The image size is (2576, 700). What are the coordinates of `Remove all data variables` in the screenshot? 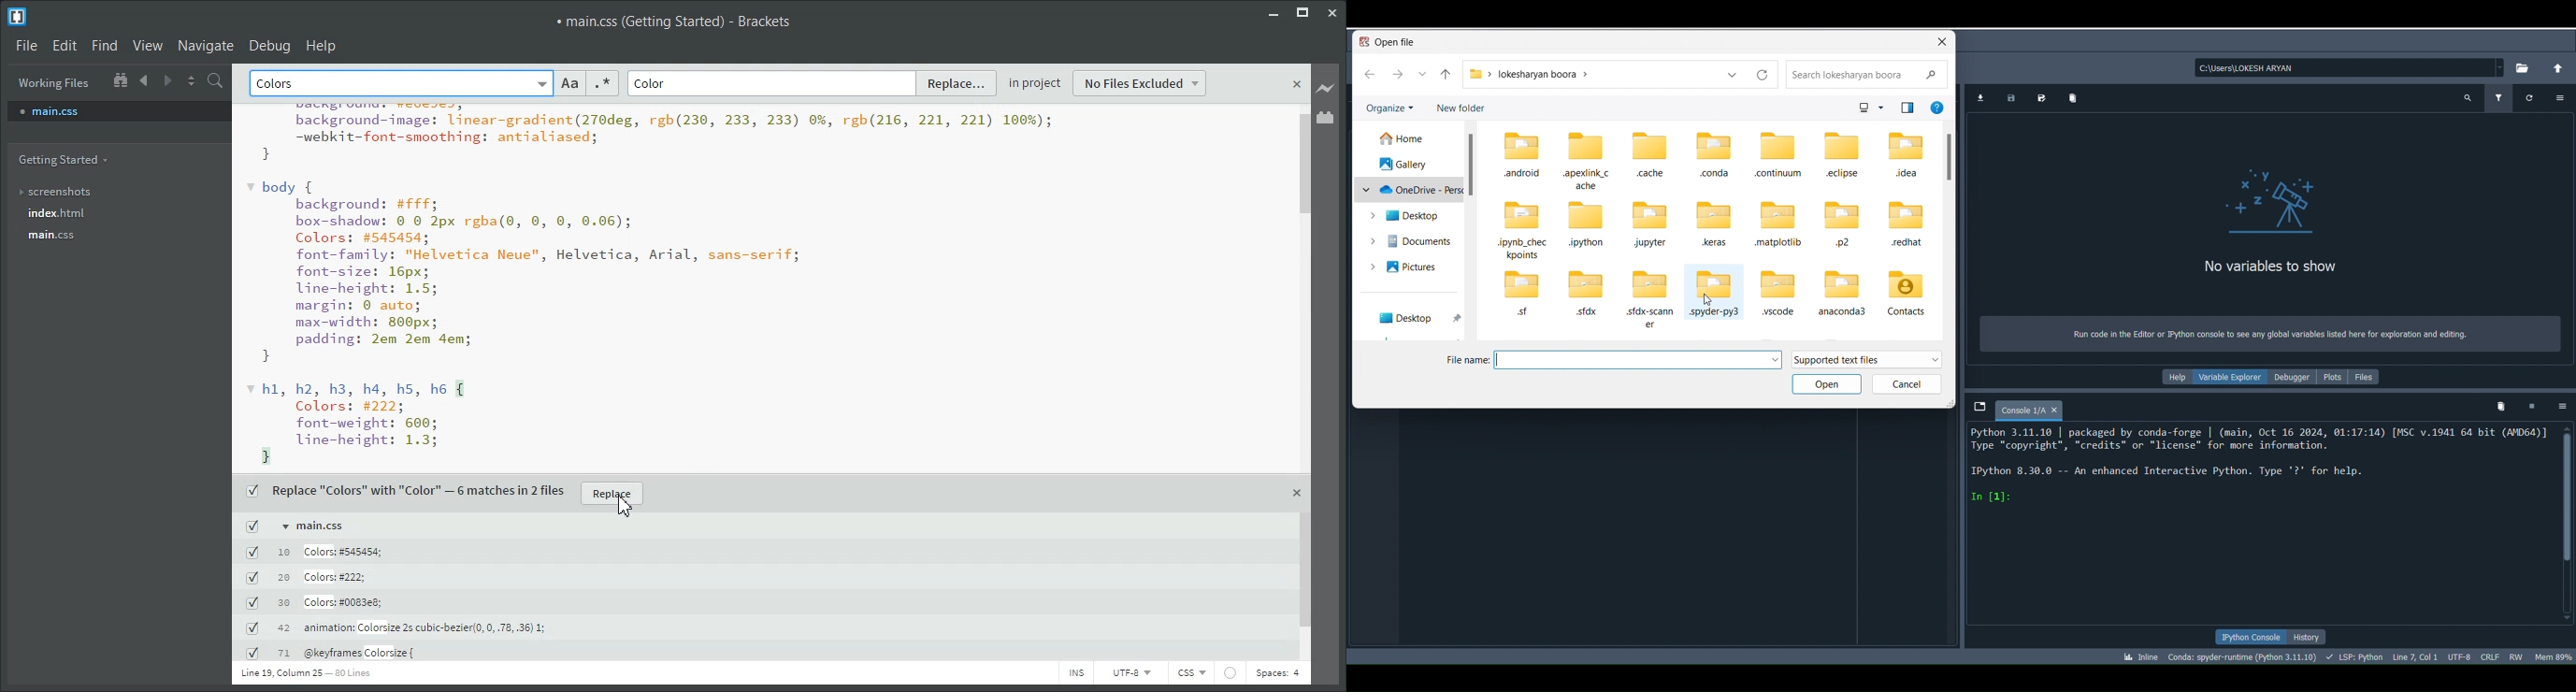 It's located at (2069, 95).